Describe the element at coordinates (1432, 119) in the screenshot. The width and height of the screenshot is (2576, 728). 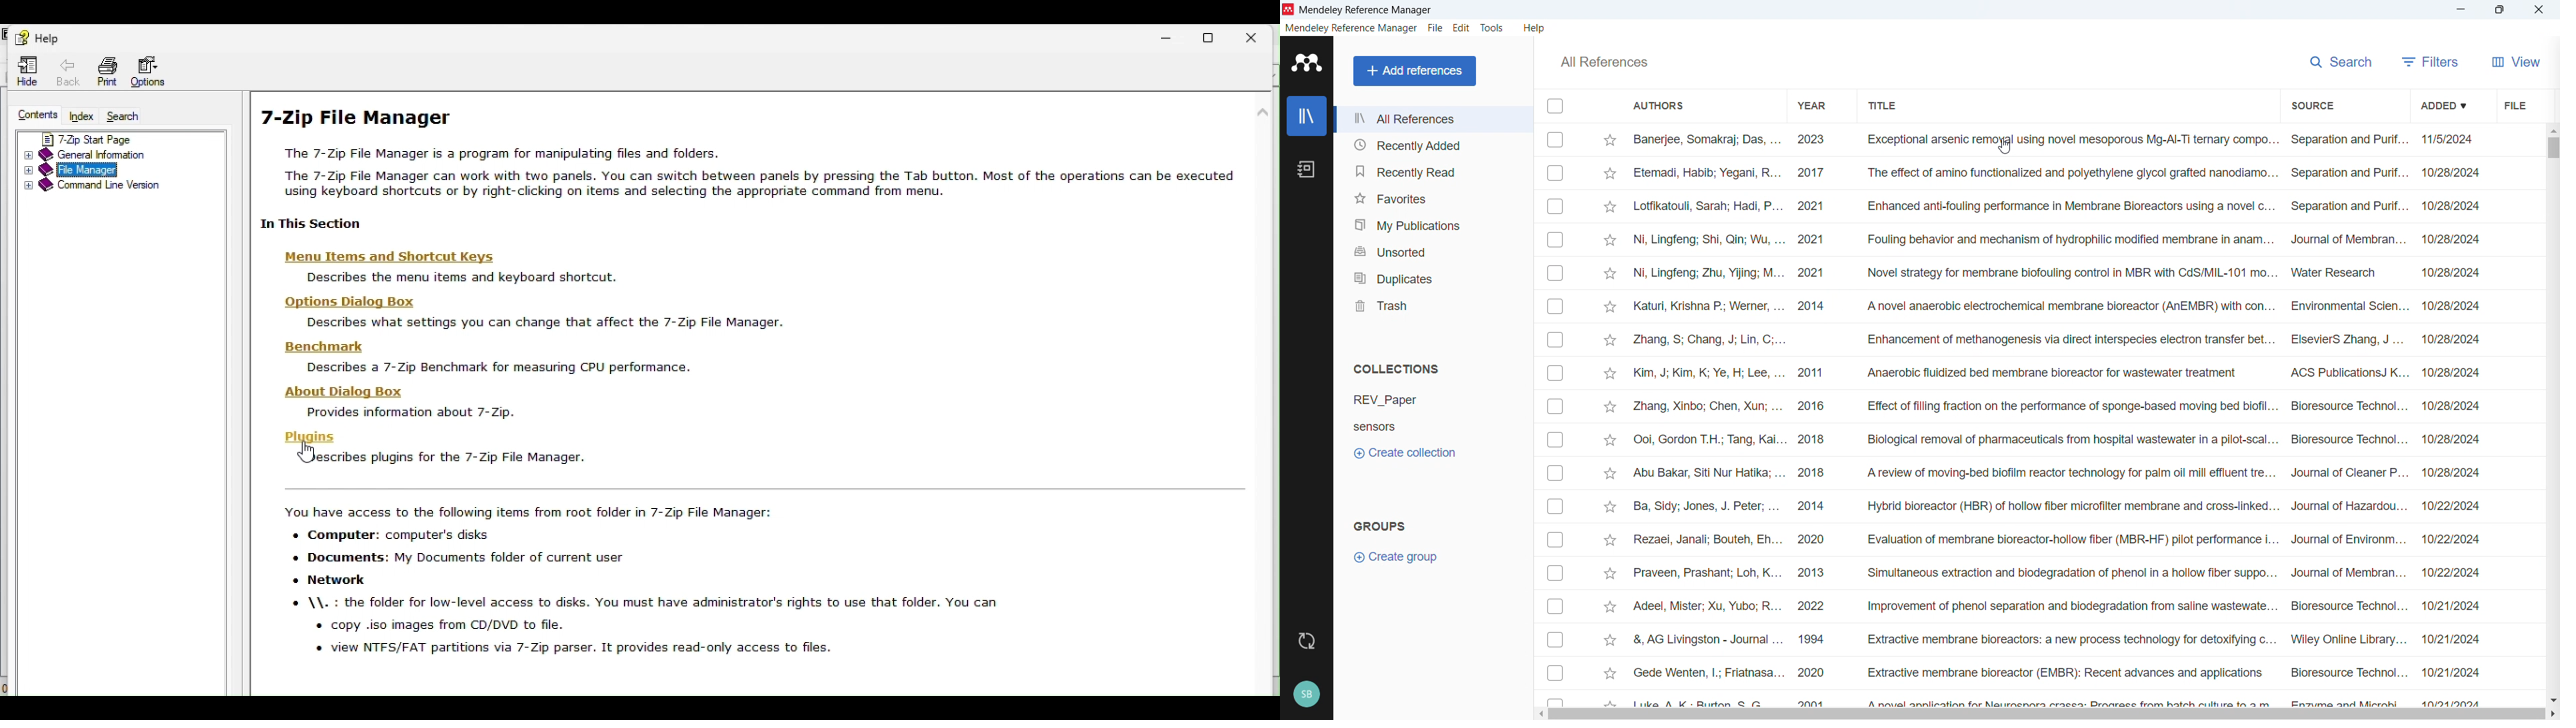
I see `All references ` at that location.